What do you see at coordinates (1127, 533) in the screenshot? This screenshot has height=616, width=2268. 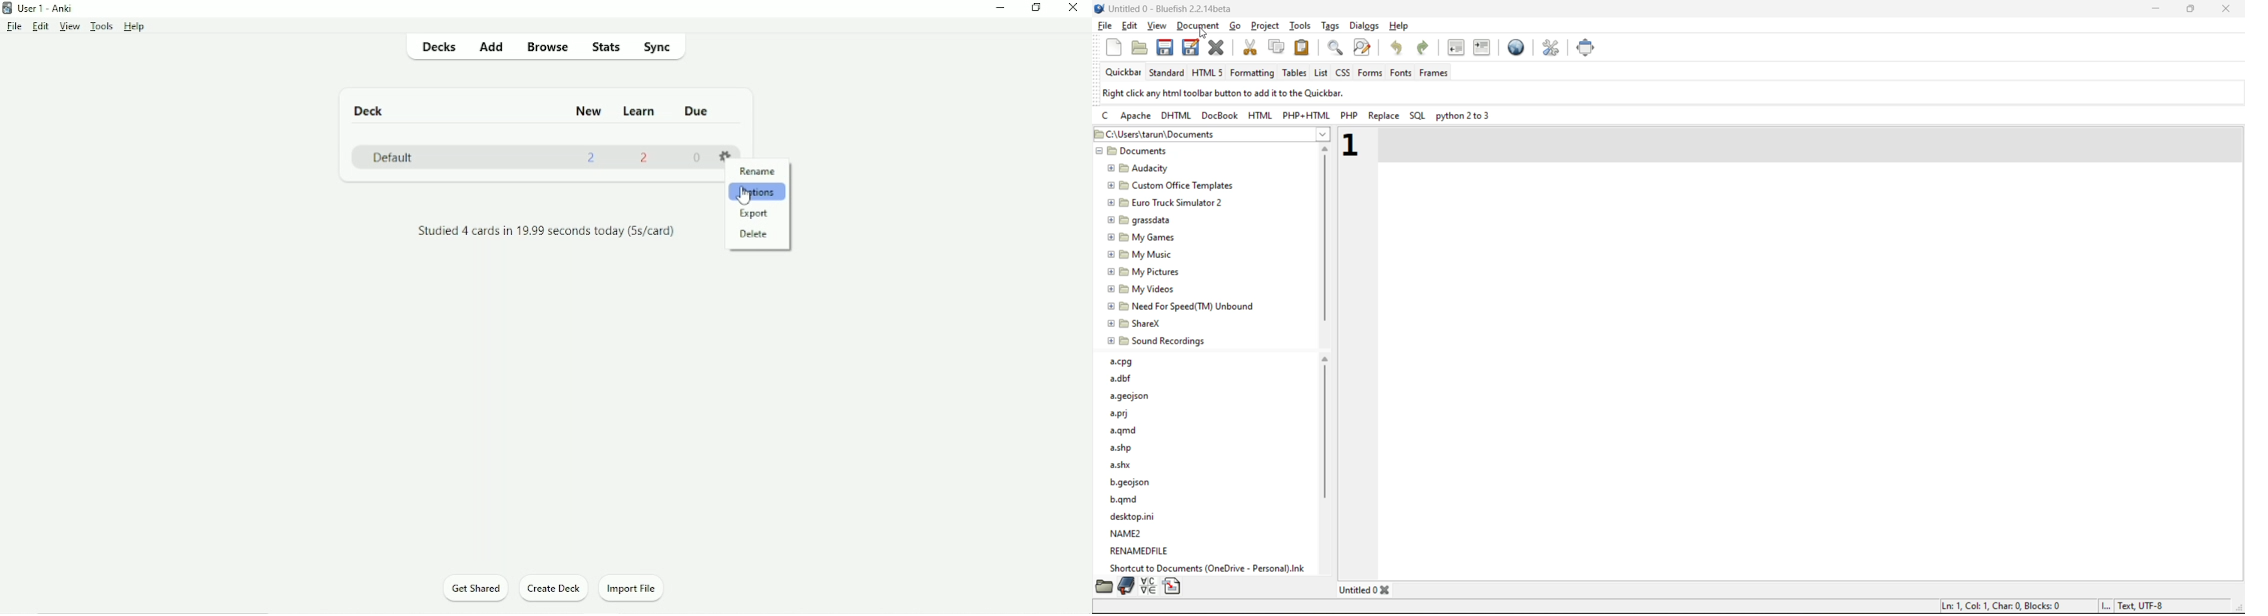 I see `name2` at bounding box center [1127, 533].